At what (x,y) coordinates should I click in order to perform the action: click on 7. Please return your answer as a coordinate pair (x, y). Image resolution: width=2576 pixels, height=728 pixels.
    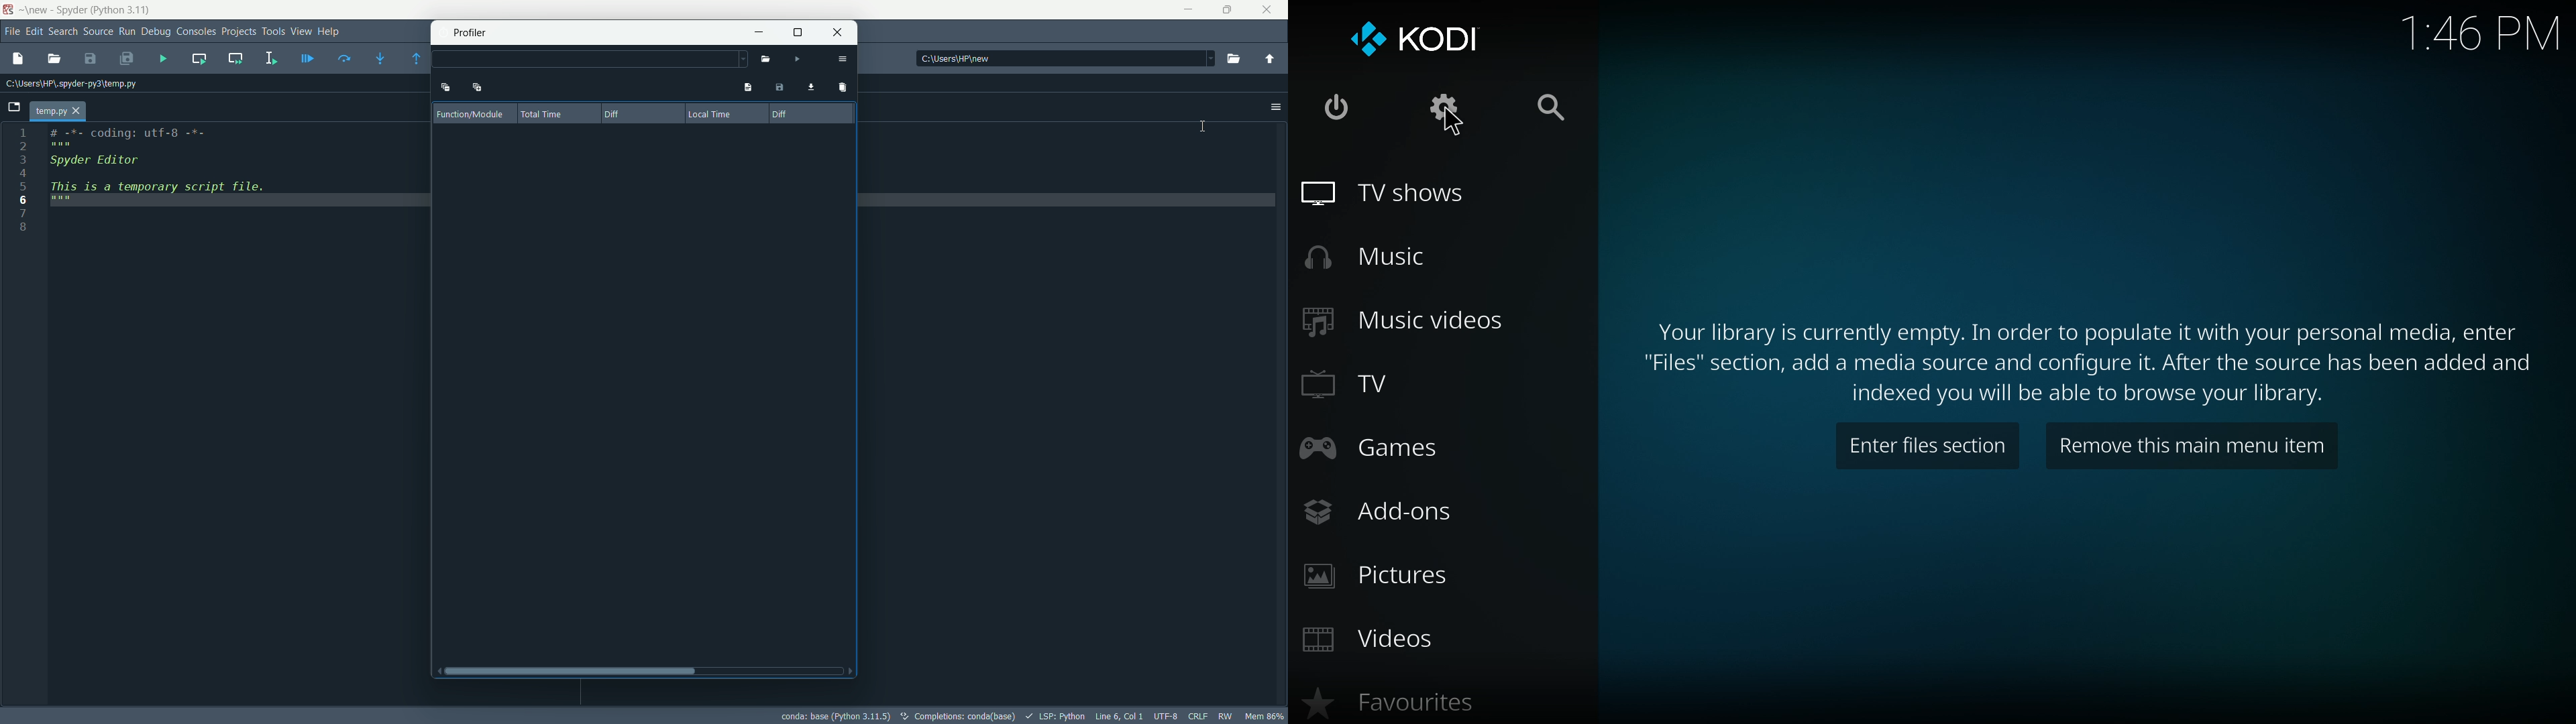
    Looking at the image, I should click on (23, 213).